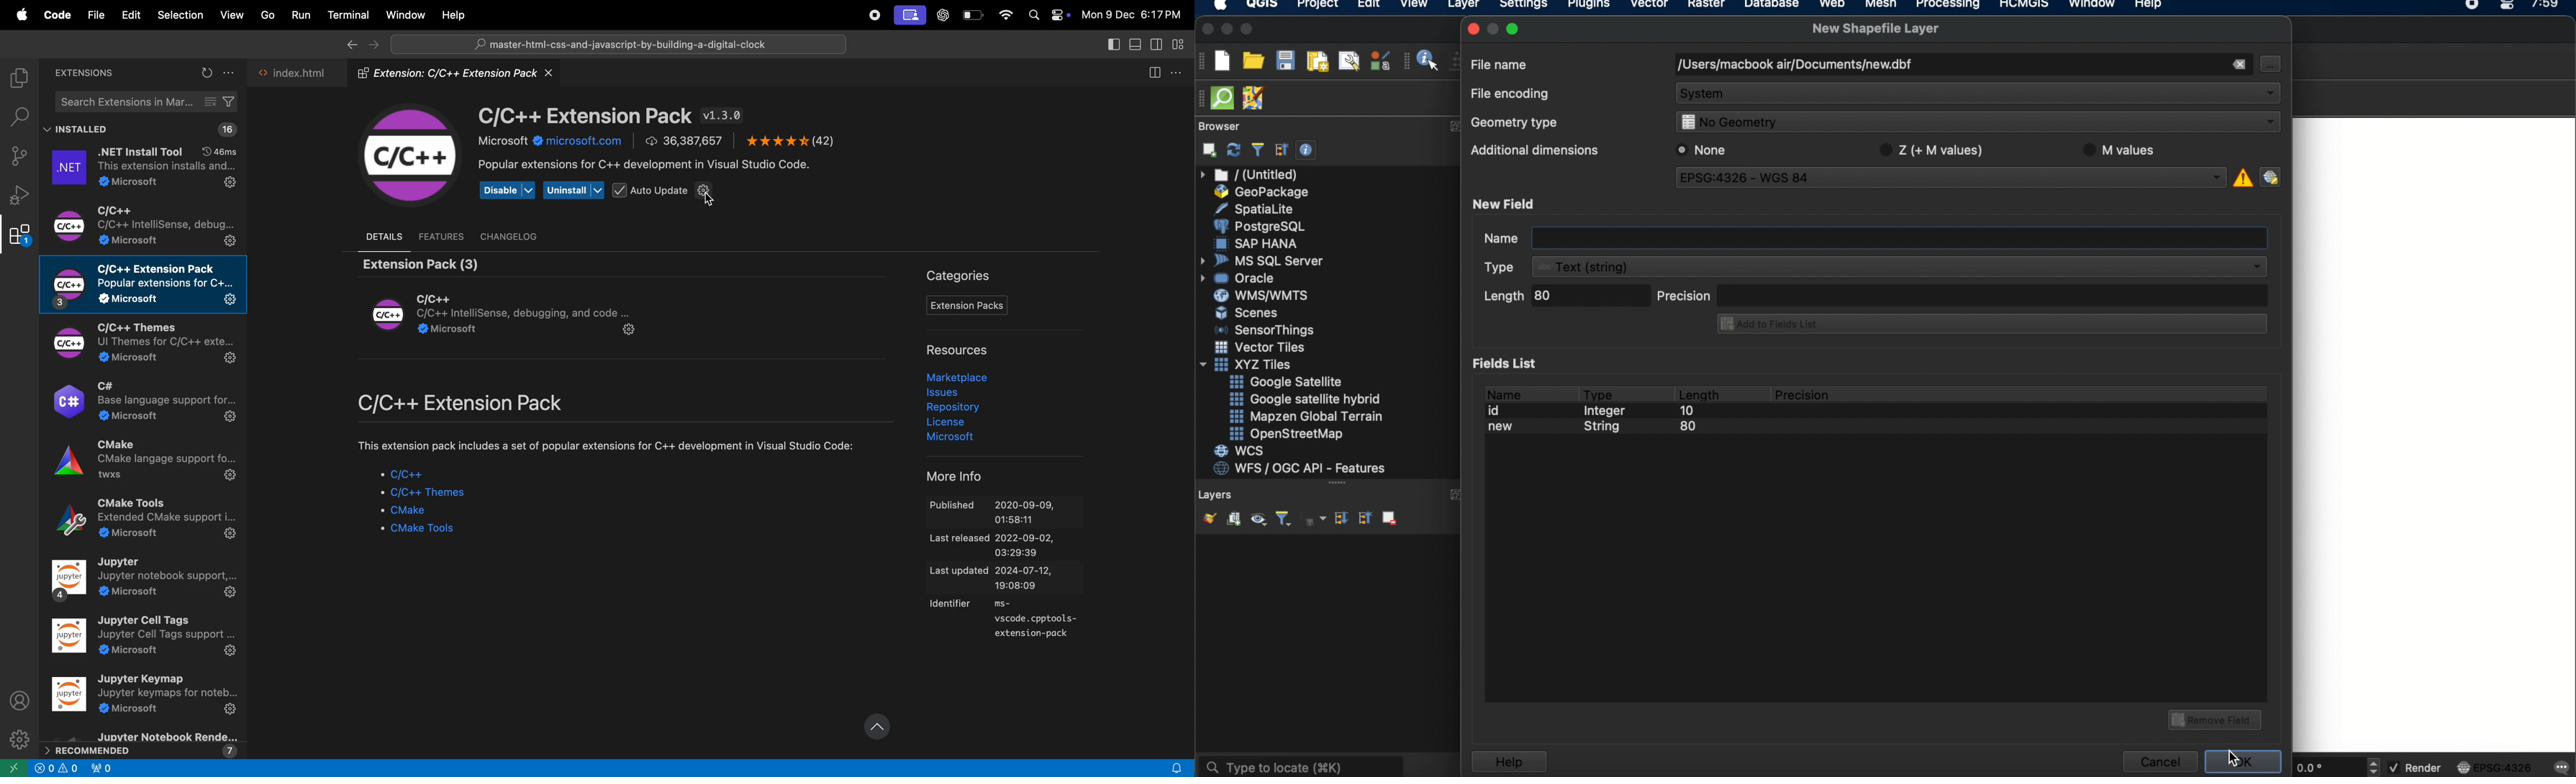 Image resolution: width=2576 pixels, height=784 pixels. Describe the element at coordinates (1251, 175) in the screenshot. I see `untitled` at that location.